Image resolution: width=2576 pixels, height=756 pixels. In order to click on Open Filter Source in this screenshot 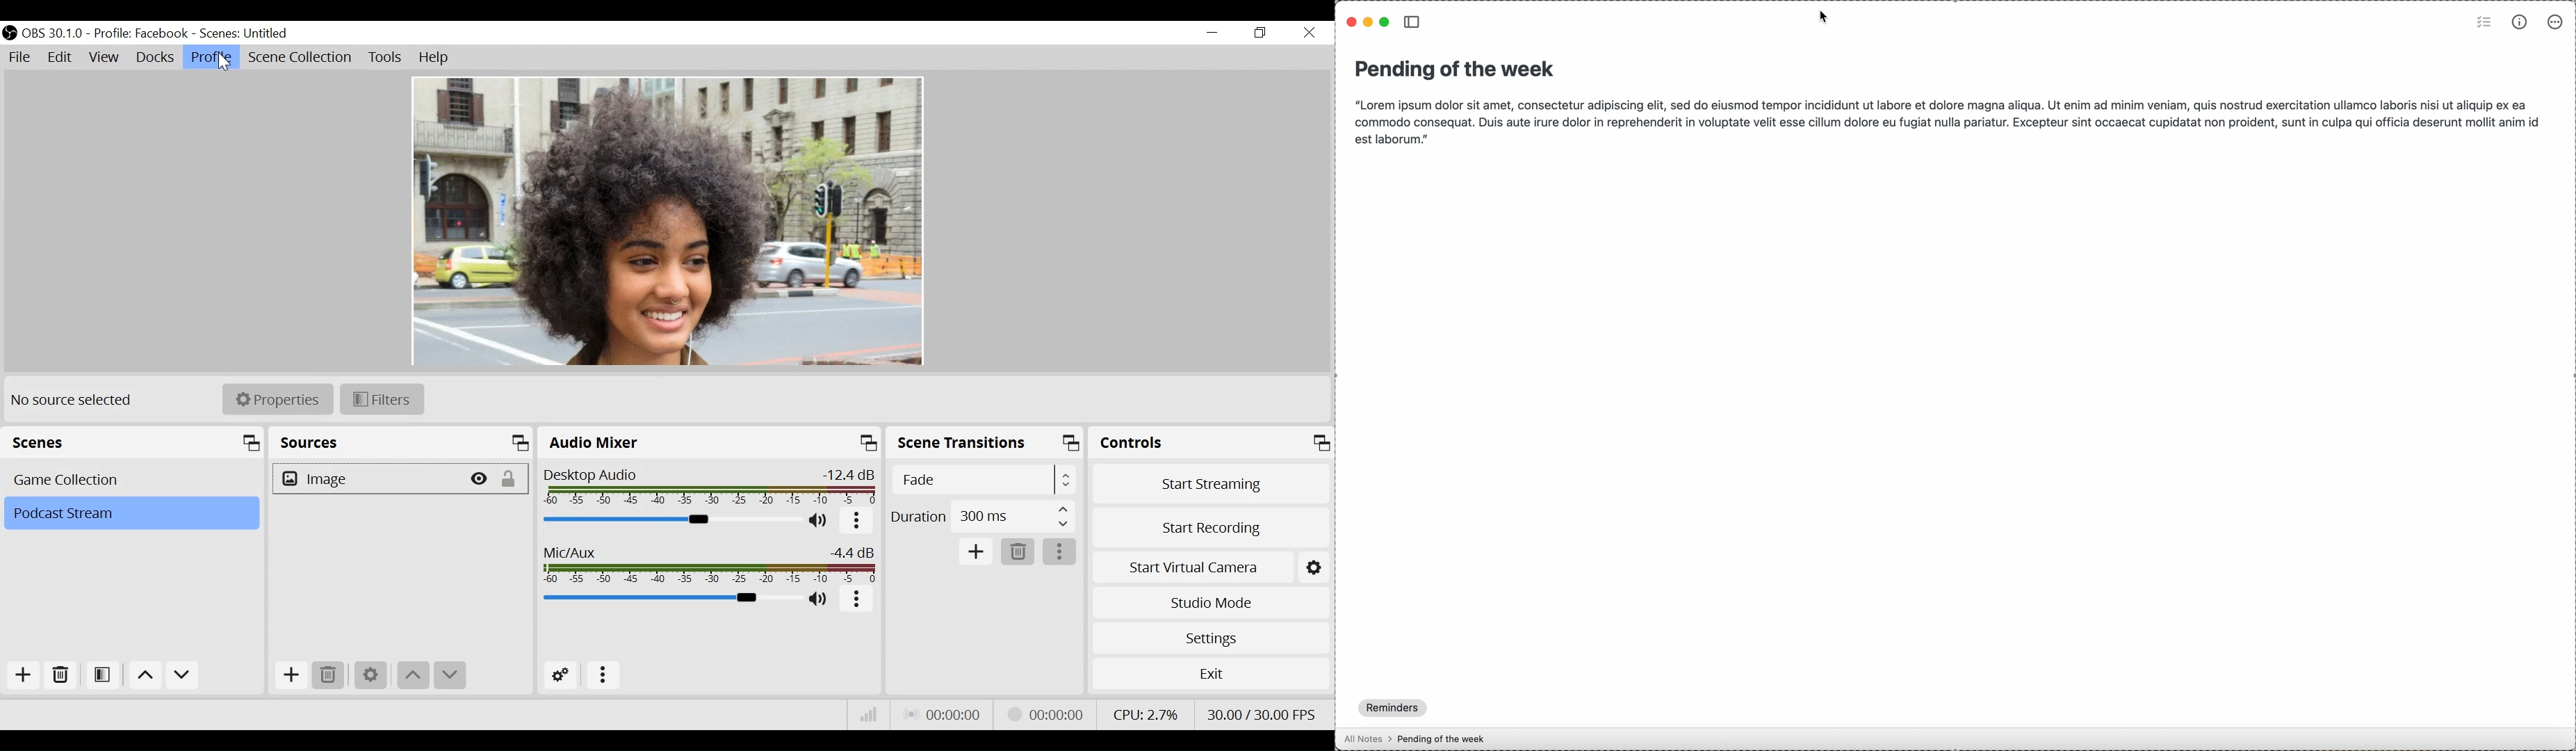, I will do `click(105, 675)`.